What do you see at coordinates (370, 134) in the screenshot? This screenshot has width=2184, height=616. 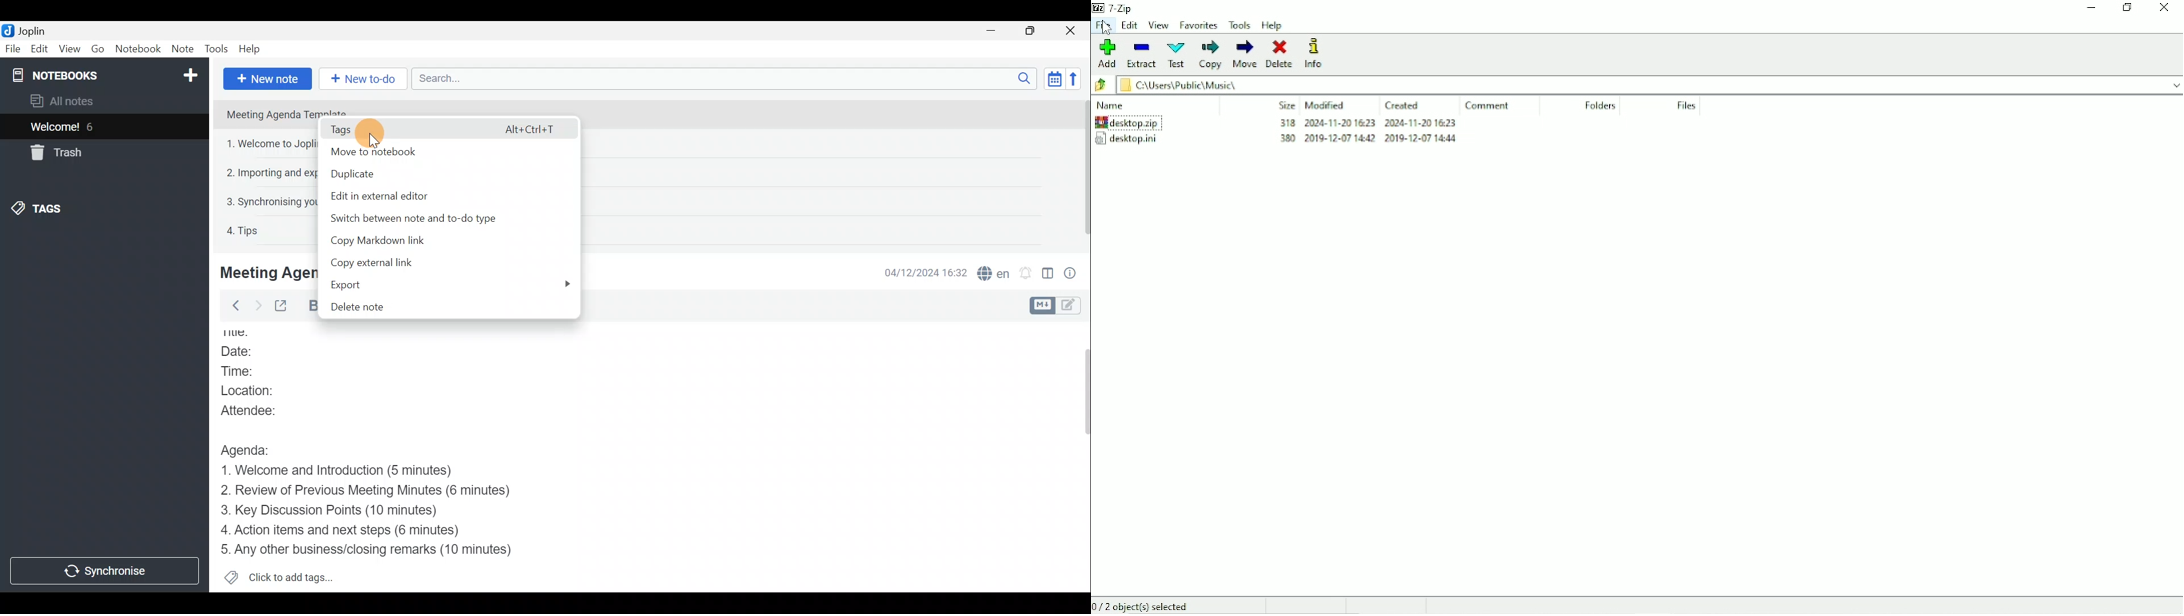 I see `cursor` at bounding box center [370, 134].